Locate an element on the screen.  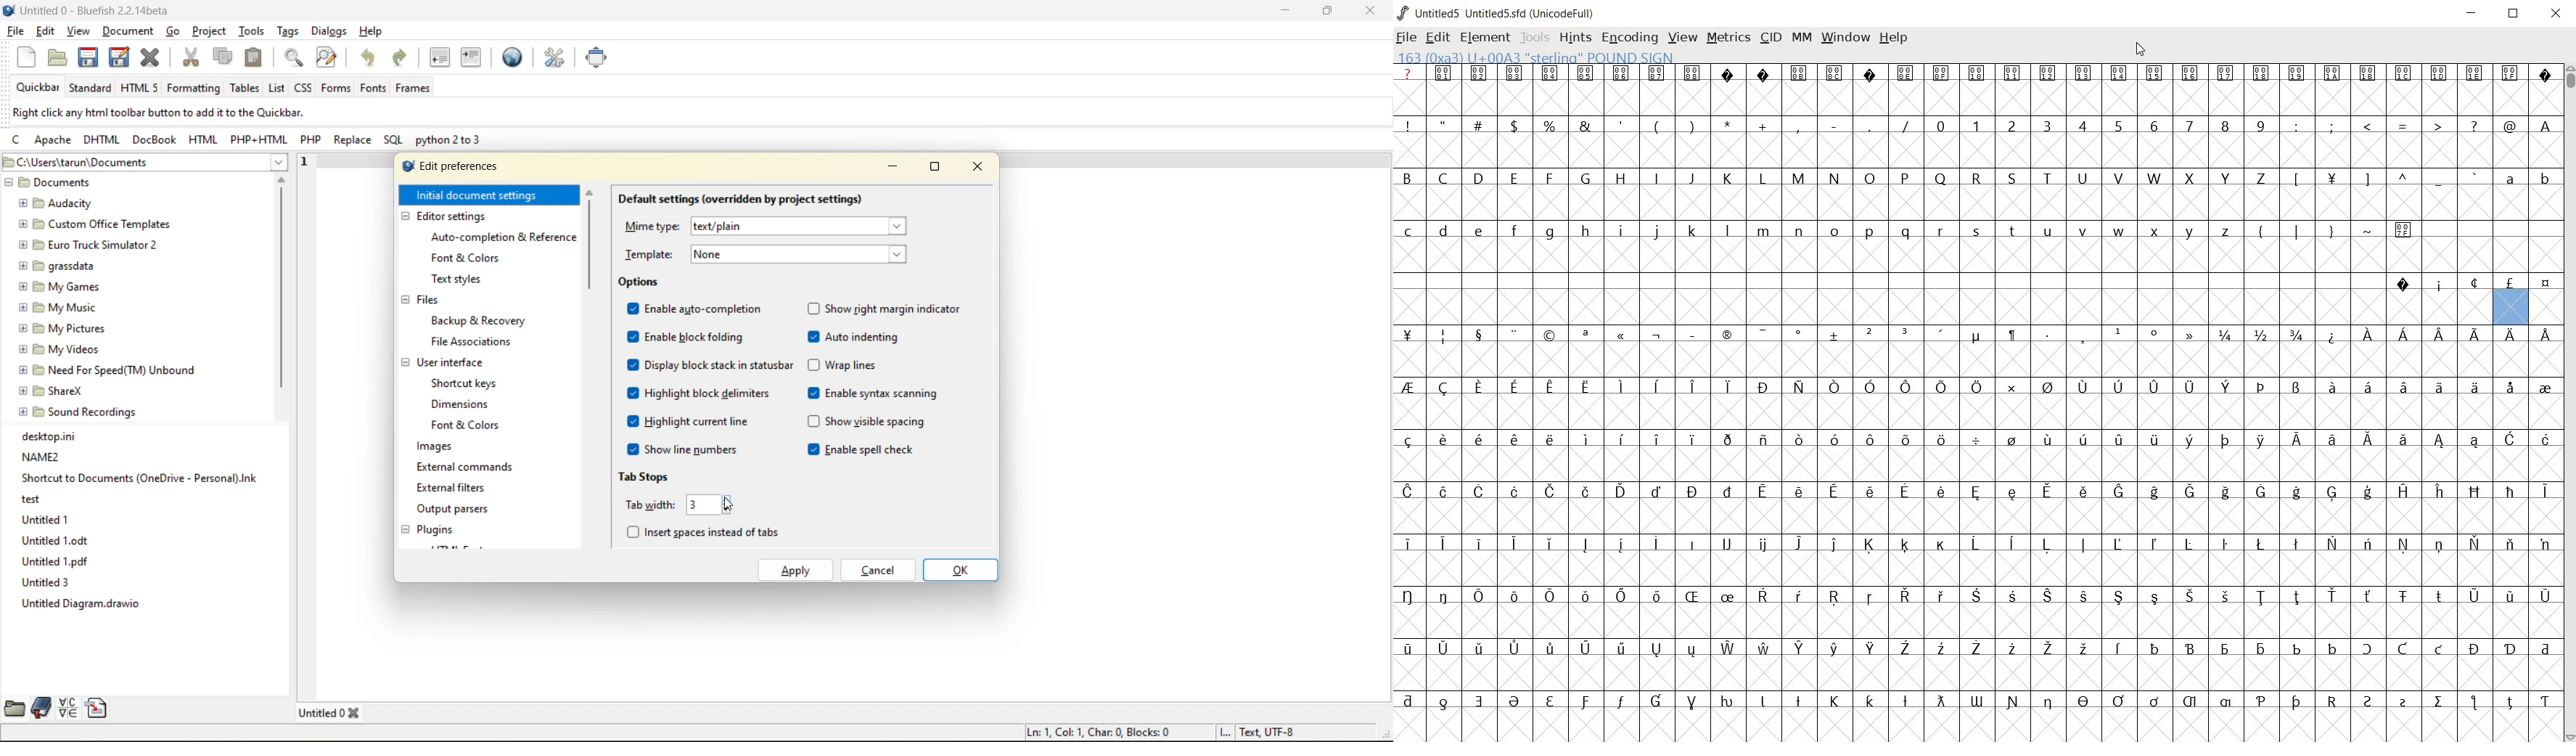
Symbol is located at coordinates (1940, 389).